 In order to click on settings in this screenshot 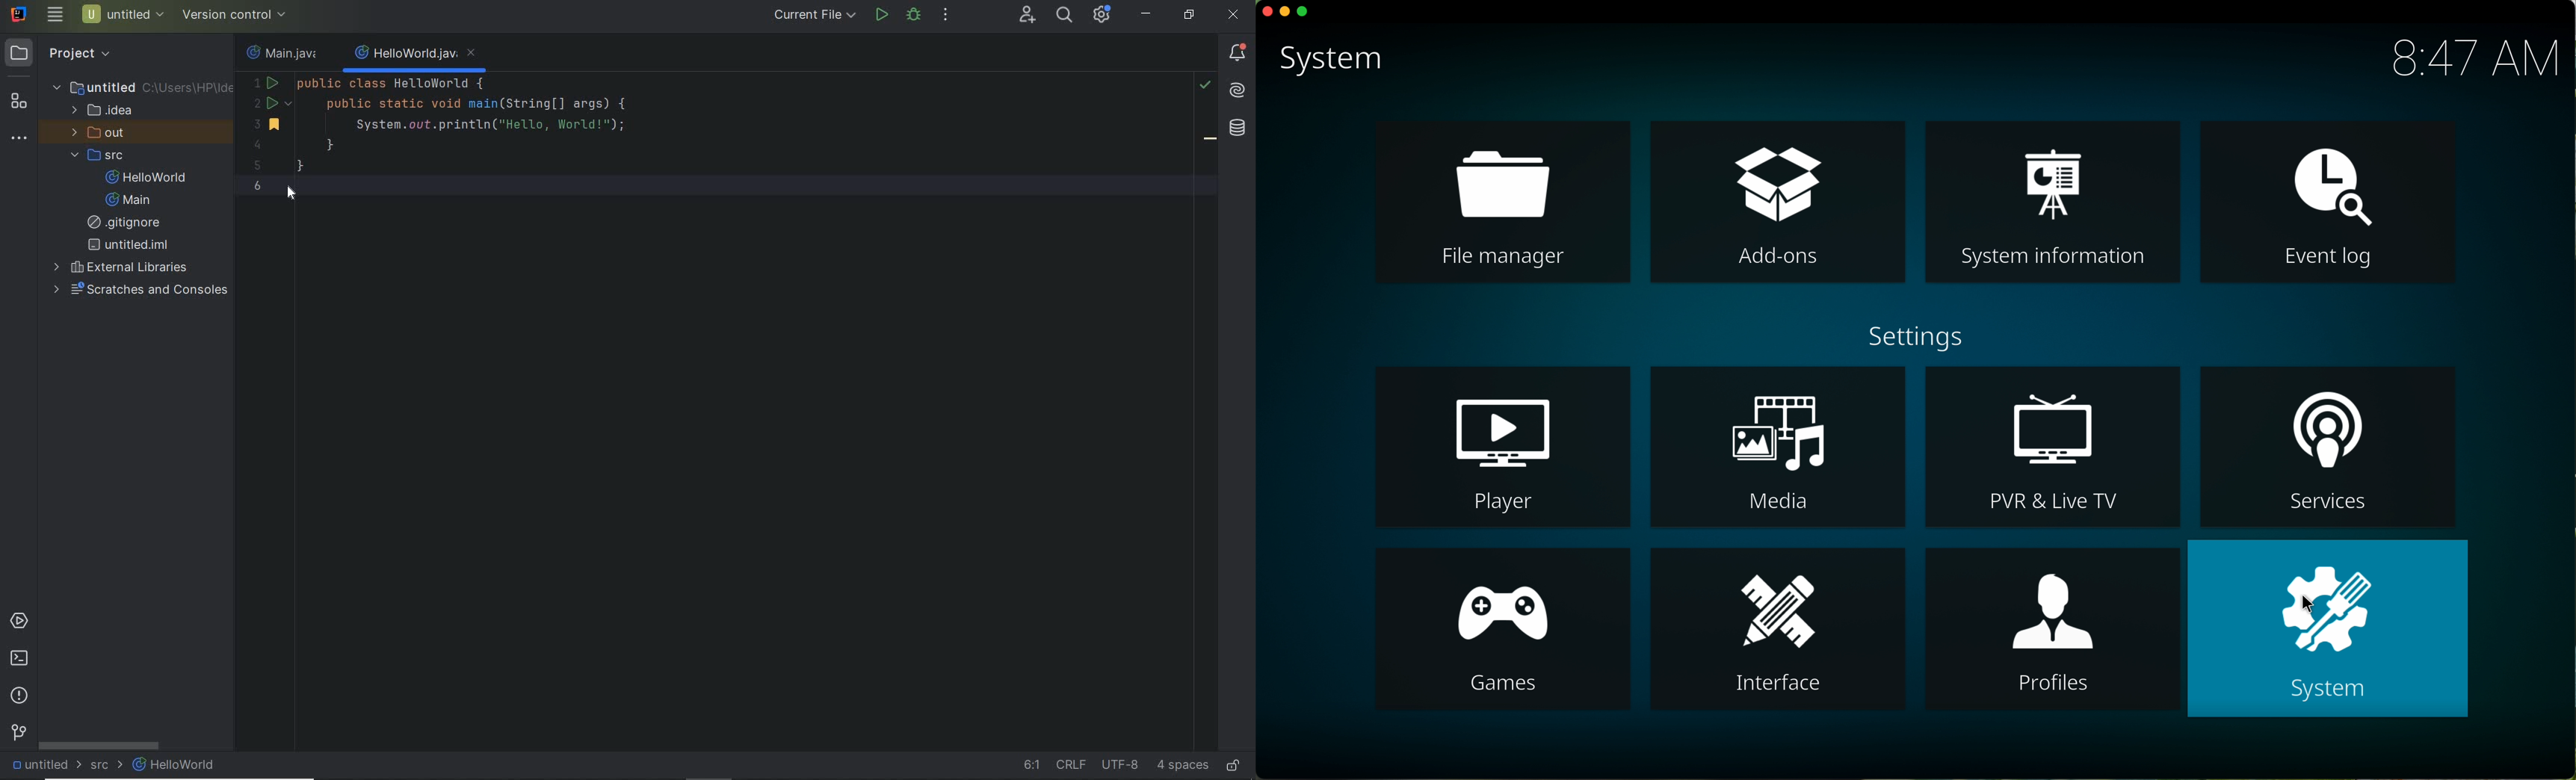, I will do `click(1916, 337)`.